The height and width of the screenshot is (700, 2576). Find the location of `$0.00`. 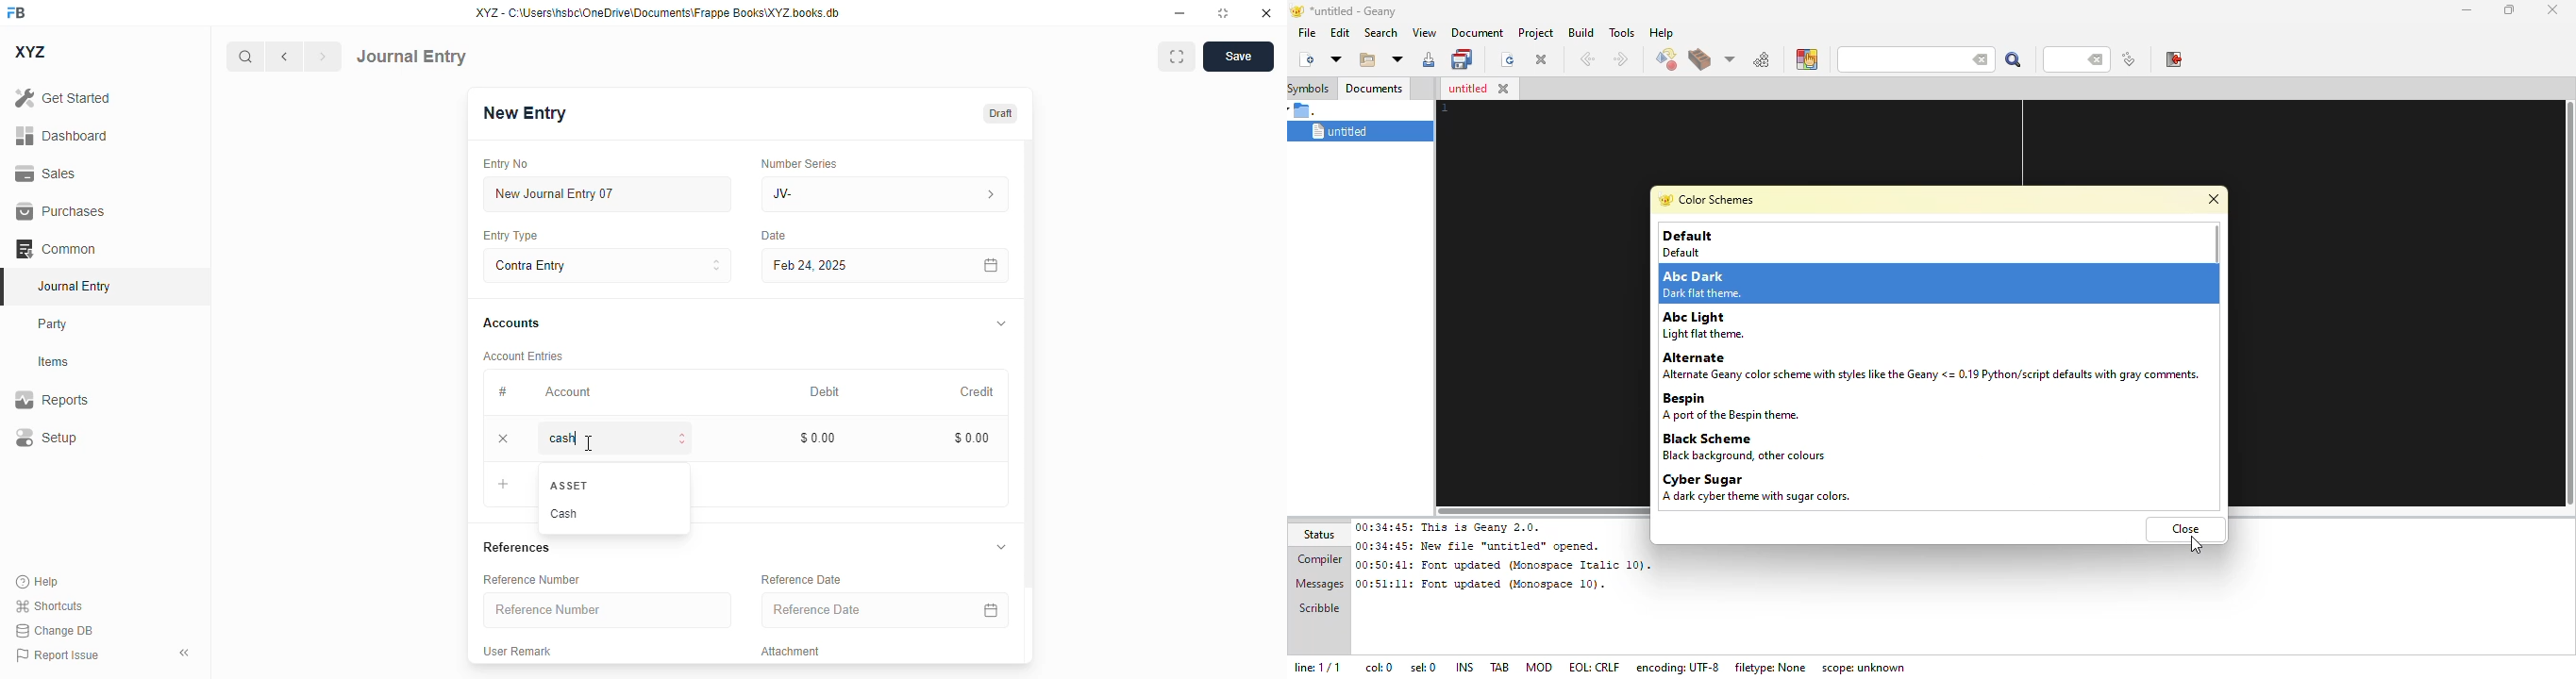

$0.00 is located at coordinates (819, 438).